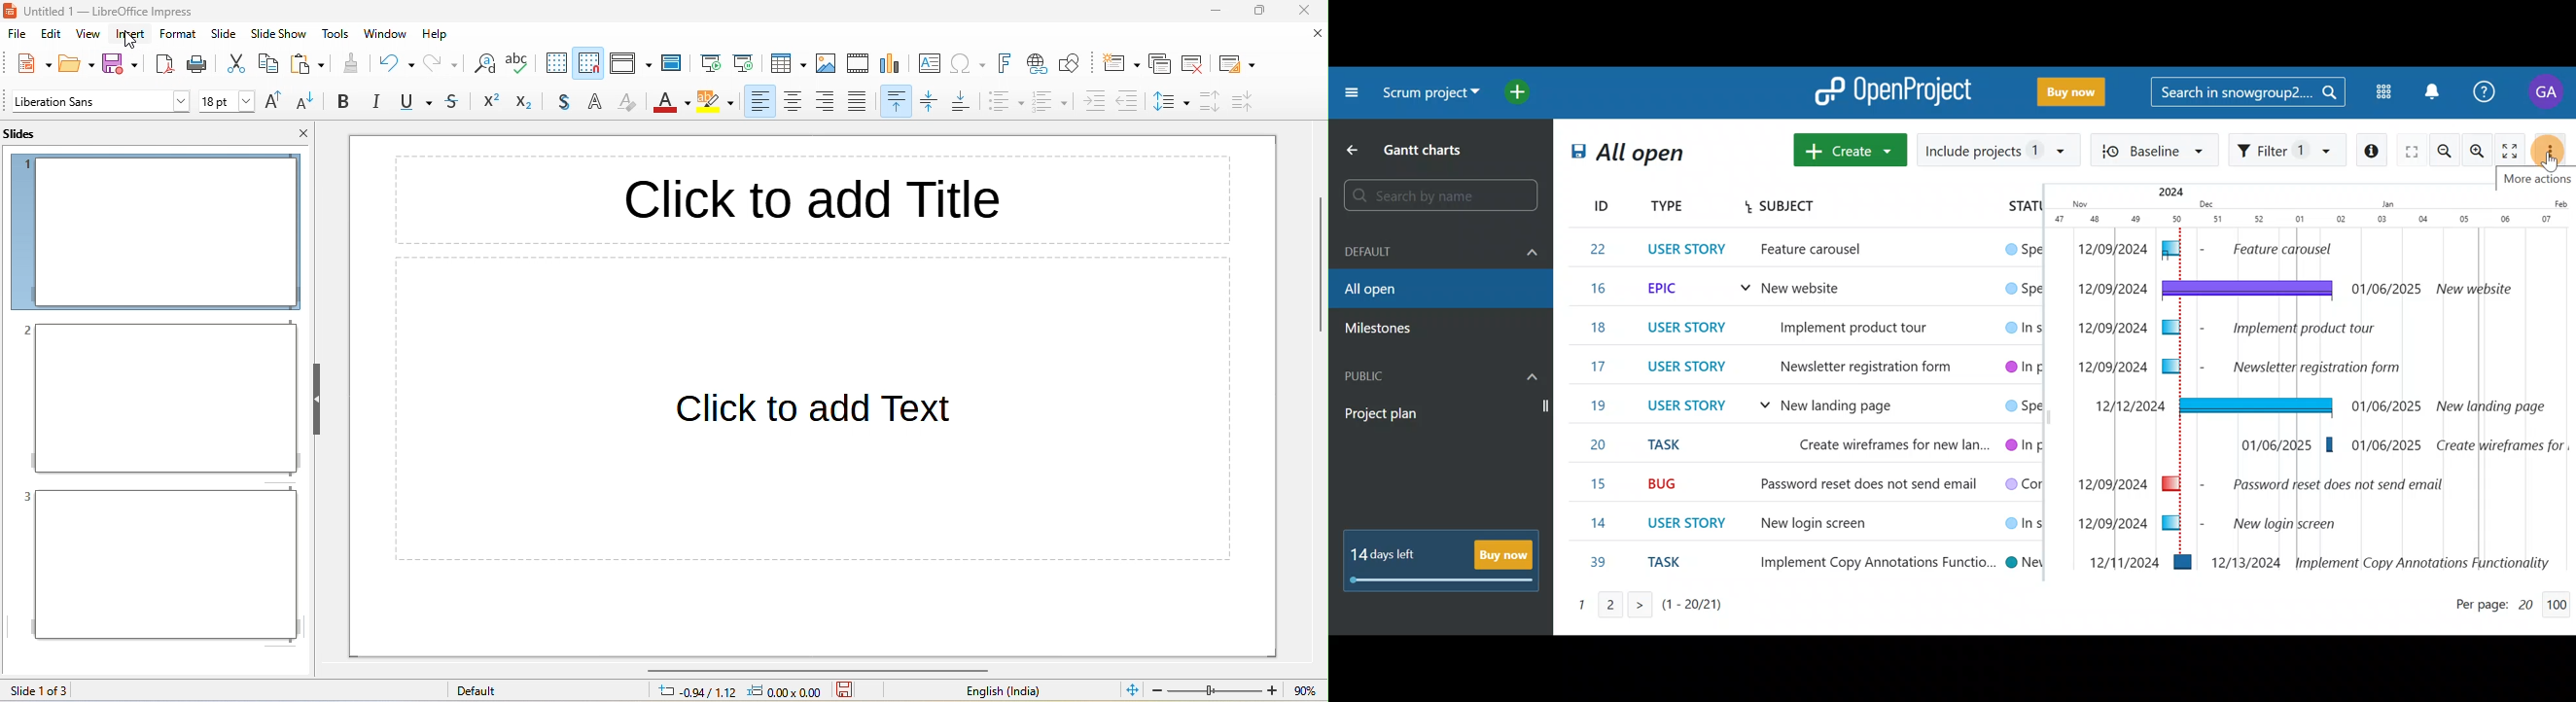 This screenshot has width=2576, height=728. I want to click on show draw function, so click(1074, 64).